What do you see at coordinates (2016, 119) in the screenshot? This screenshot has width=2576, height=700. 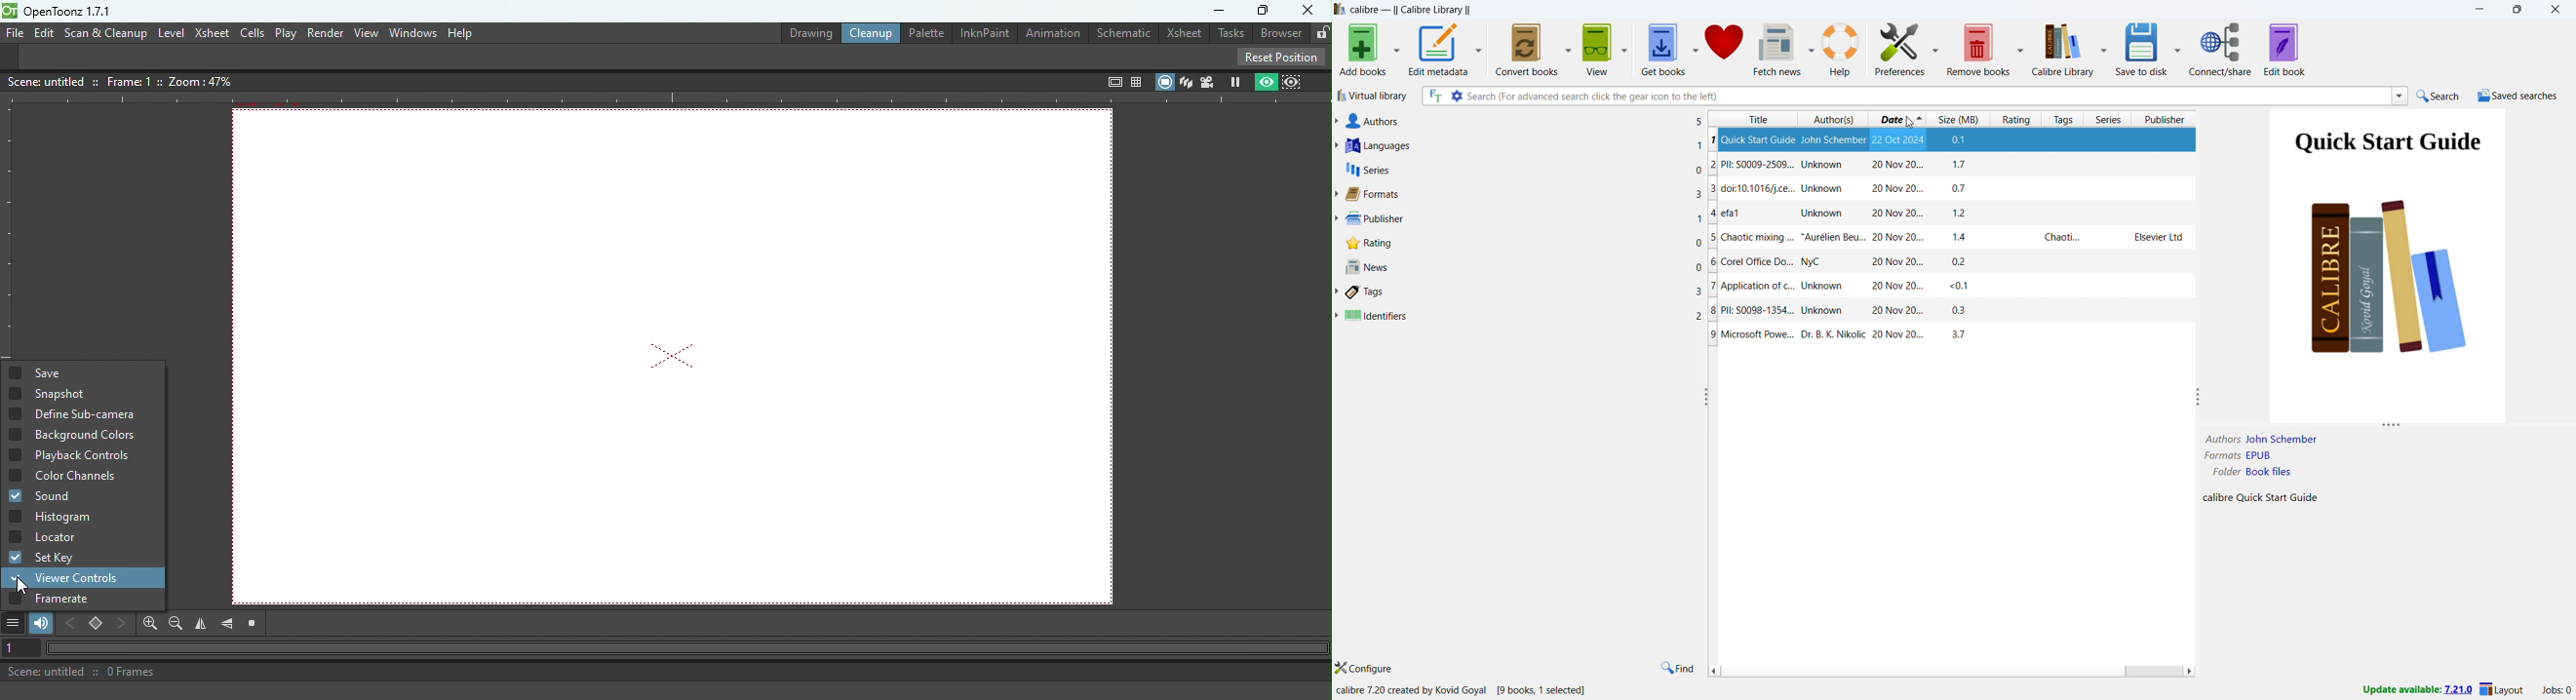 I see `rating` at bounding box center [2016, 119].